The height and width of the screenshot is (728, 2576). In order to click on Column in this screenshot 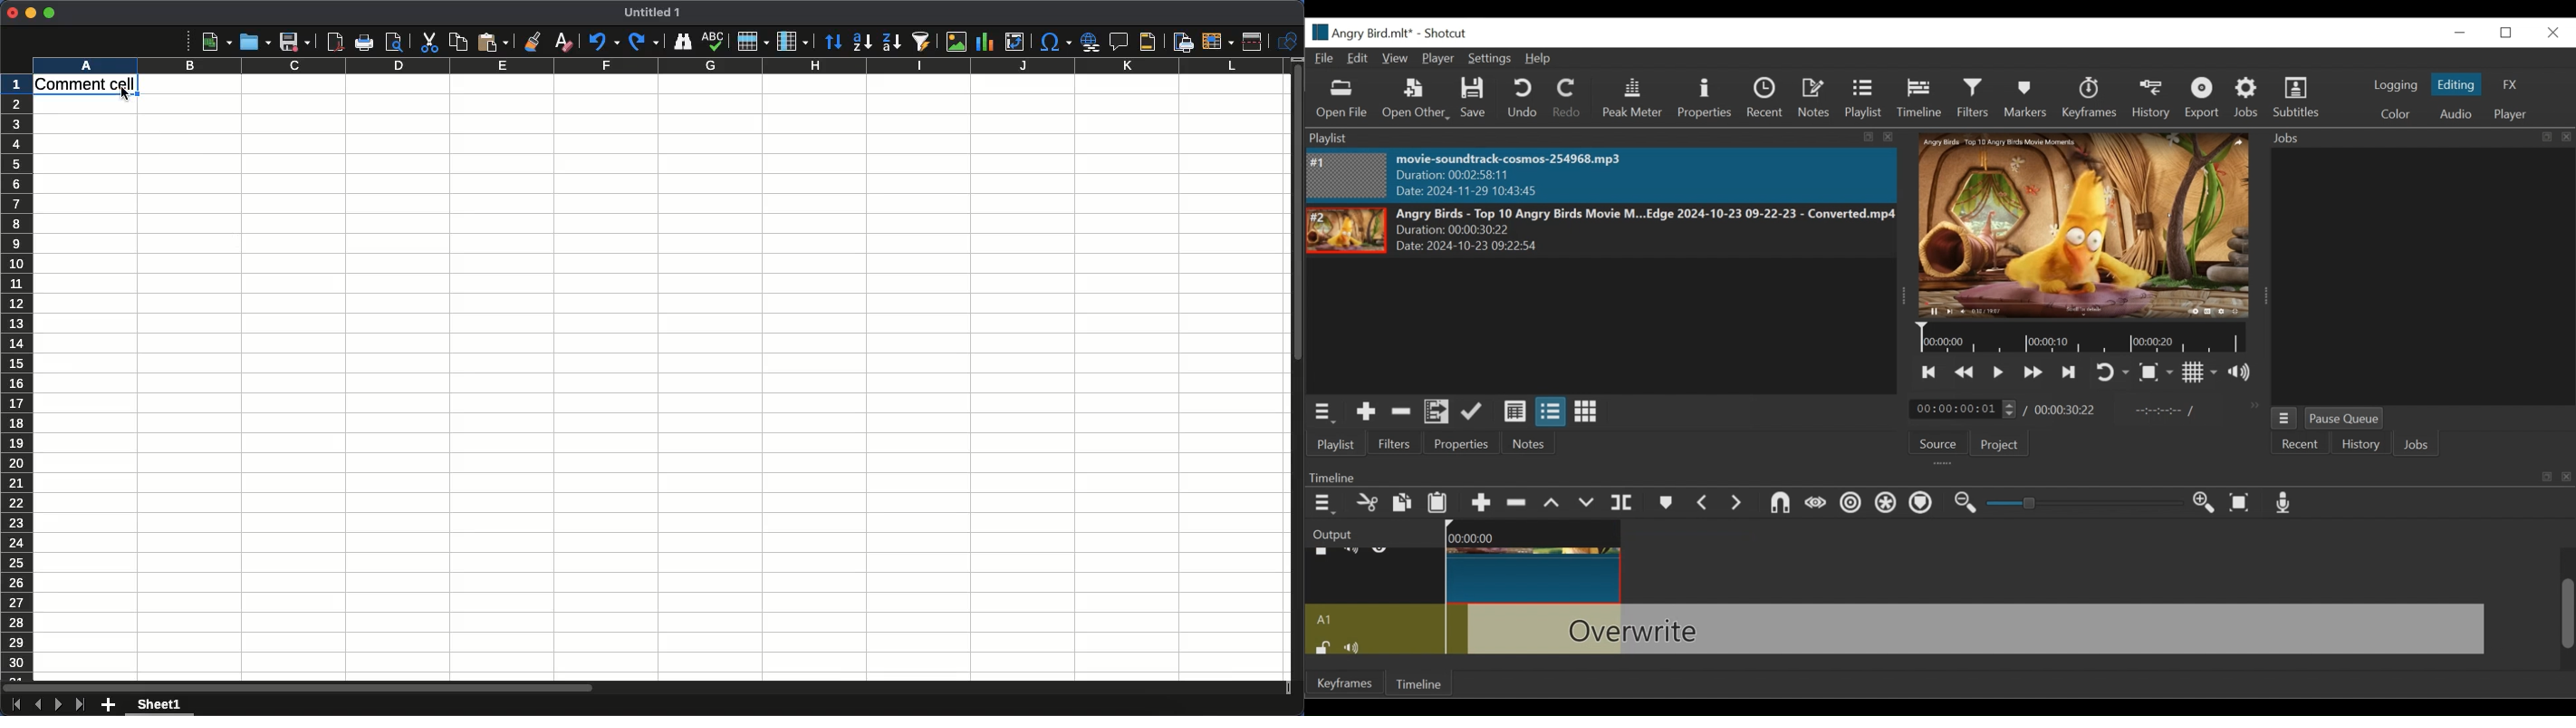, I will do `click(794, 41)`.